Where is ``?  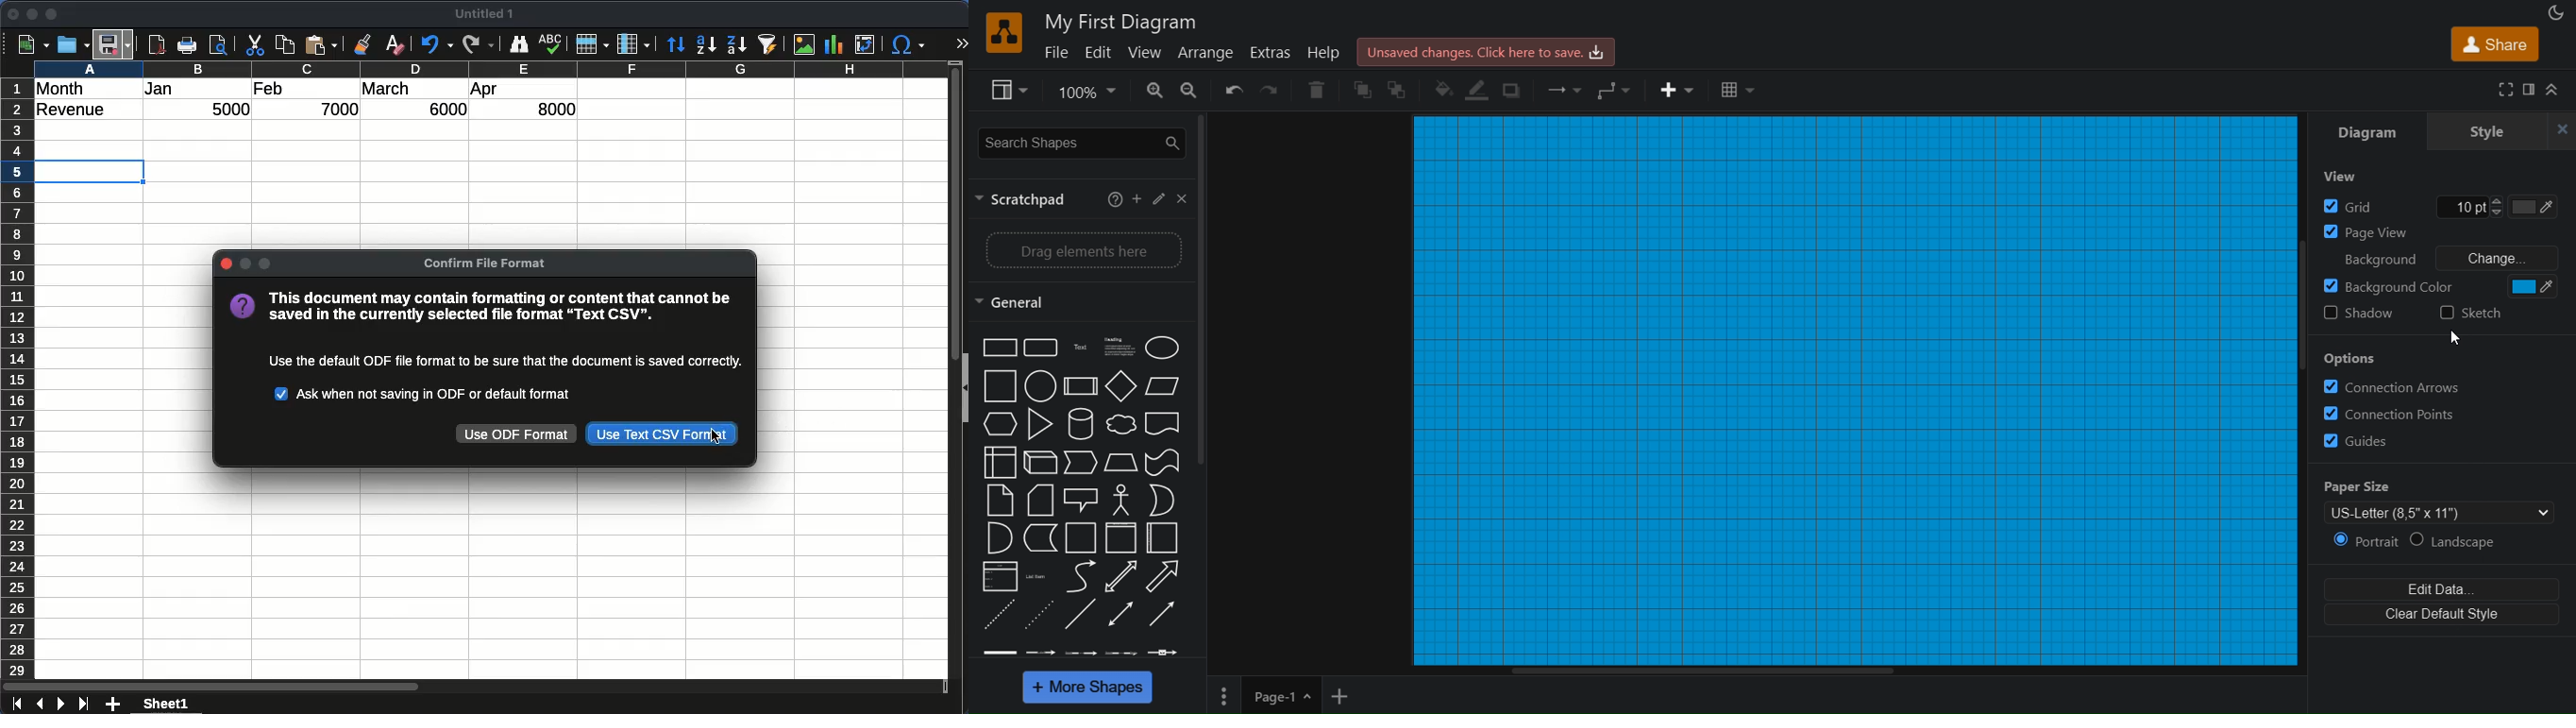
 is located at coordinates (2354, 360).